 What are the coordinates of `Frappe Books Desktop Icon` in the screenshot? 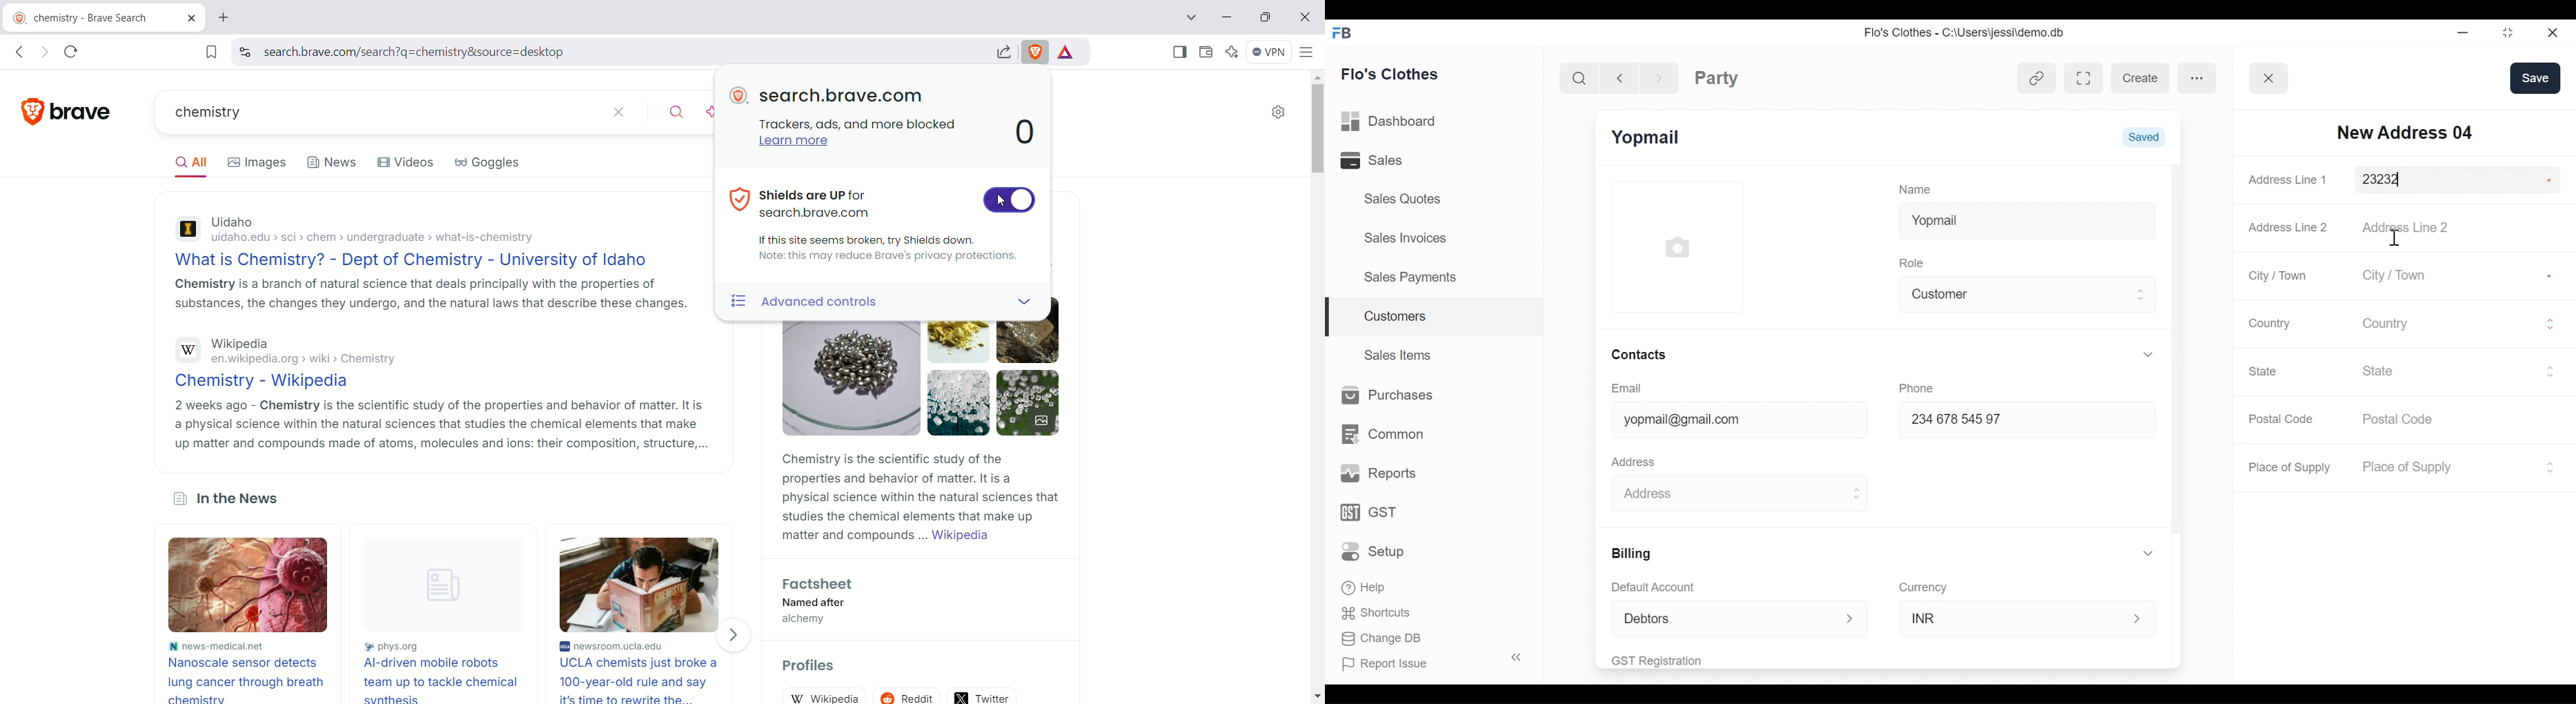 It's located at (1341, 34).